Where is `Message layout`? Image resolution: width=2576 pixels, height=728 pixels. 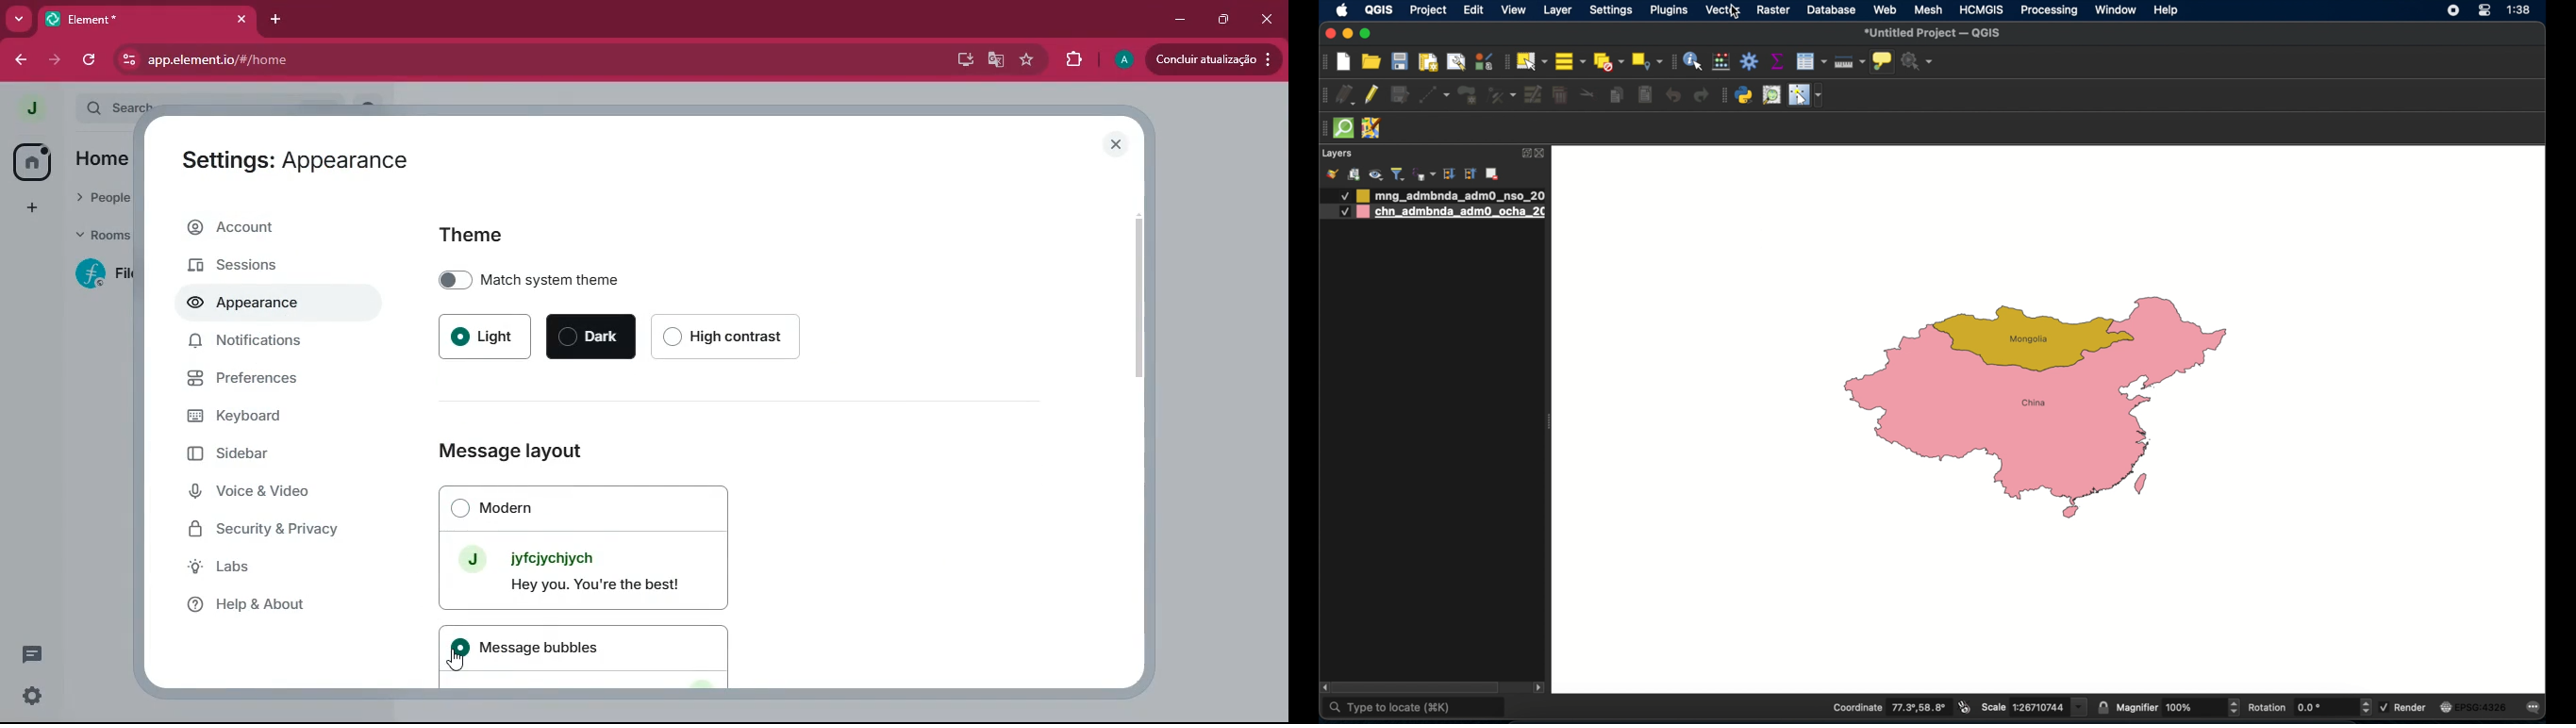 Message layout is located at coordinates (507, 452).